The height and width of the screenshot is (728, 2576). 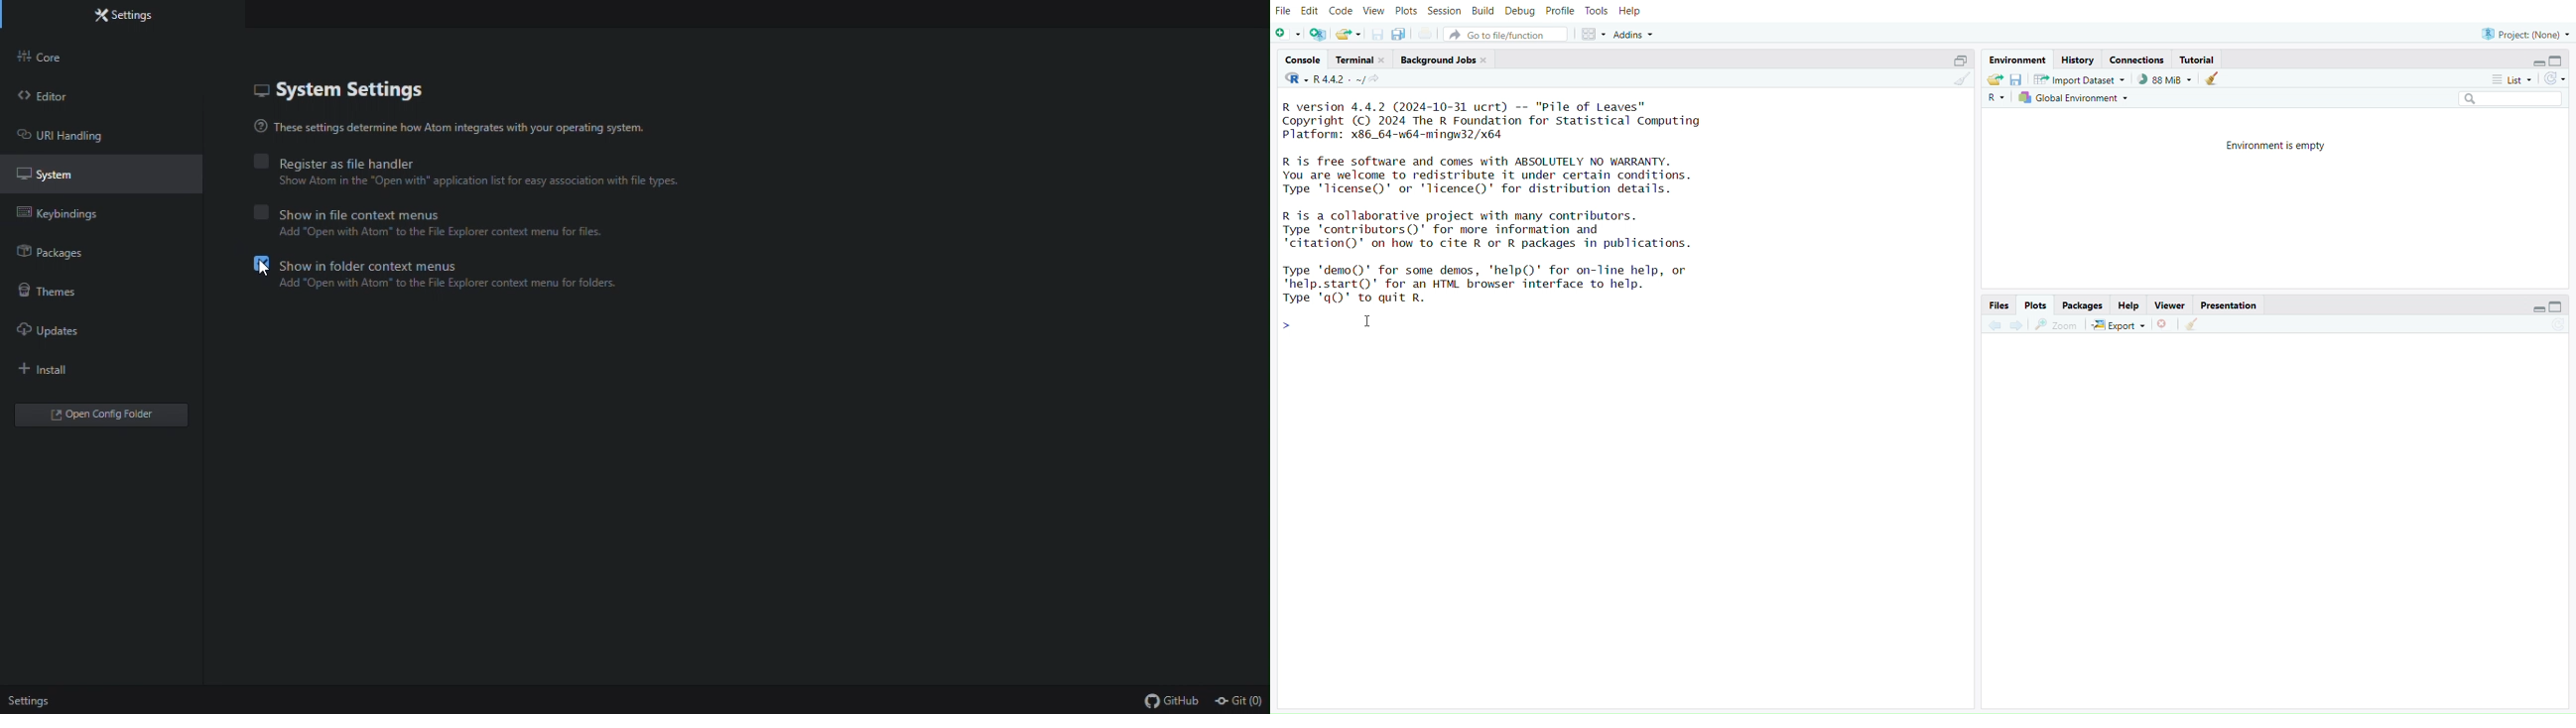 What do you see at coordinates (1377, 80) in the screenshot?
I see `view the current working directory` at bounding box center [1377, 80].